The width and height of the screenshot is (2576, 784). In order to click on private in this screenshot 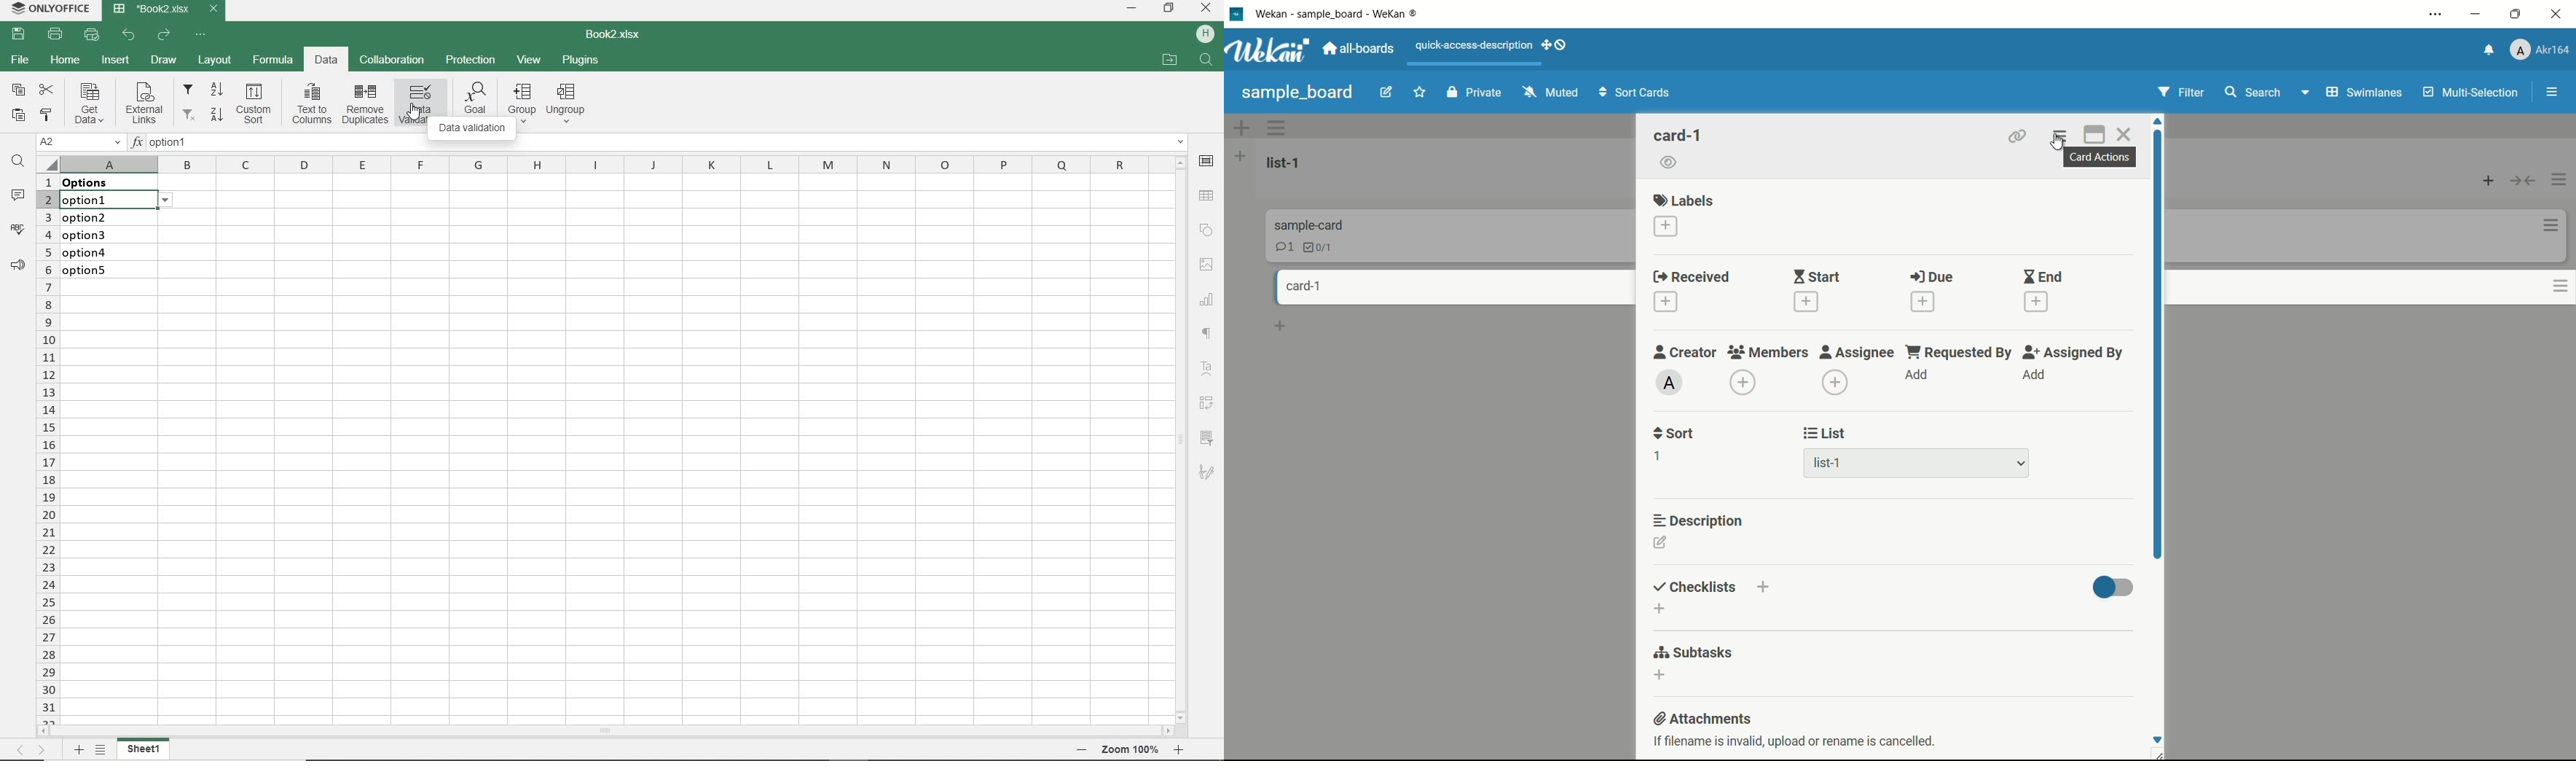, I will do `click(1470, 92)`.